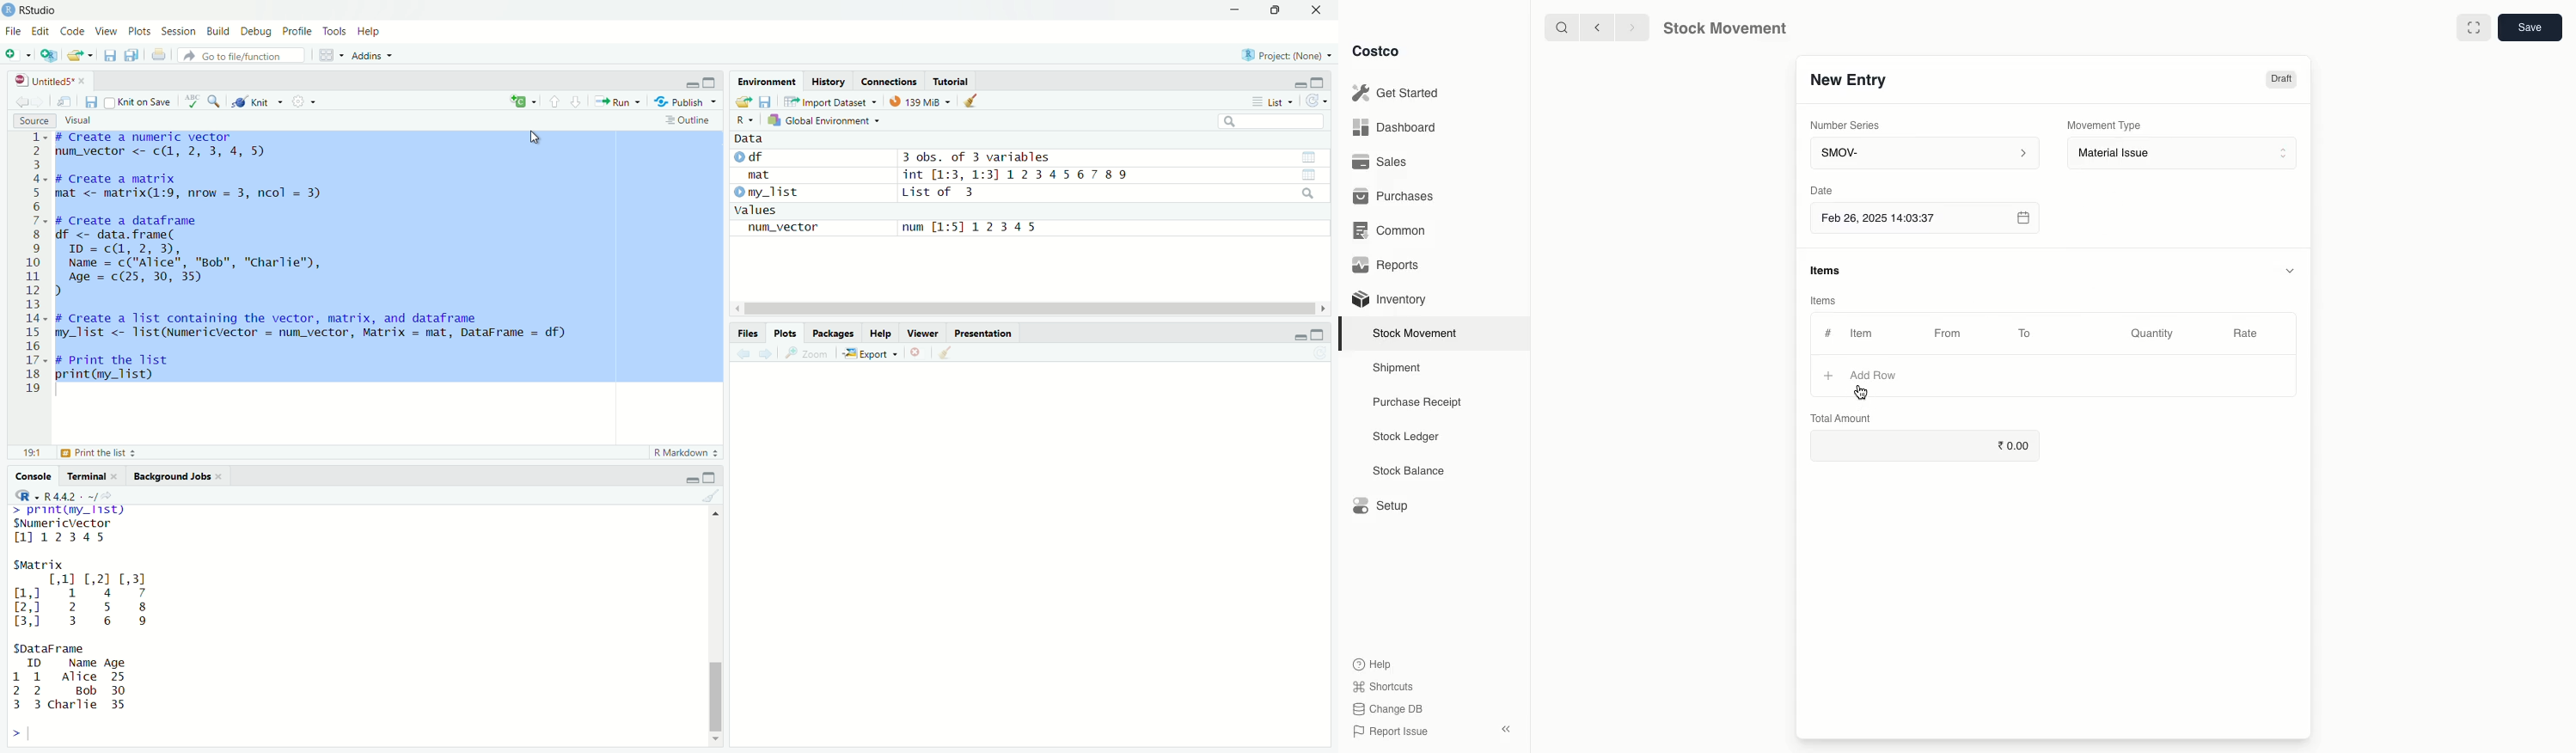 Image resolution: width=2576 pixels, height=756 pixels. Describe the element at coordinates (768, 81) in the screenshot. I see `Environment` at that location.